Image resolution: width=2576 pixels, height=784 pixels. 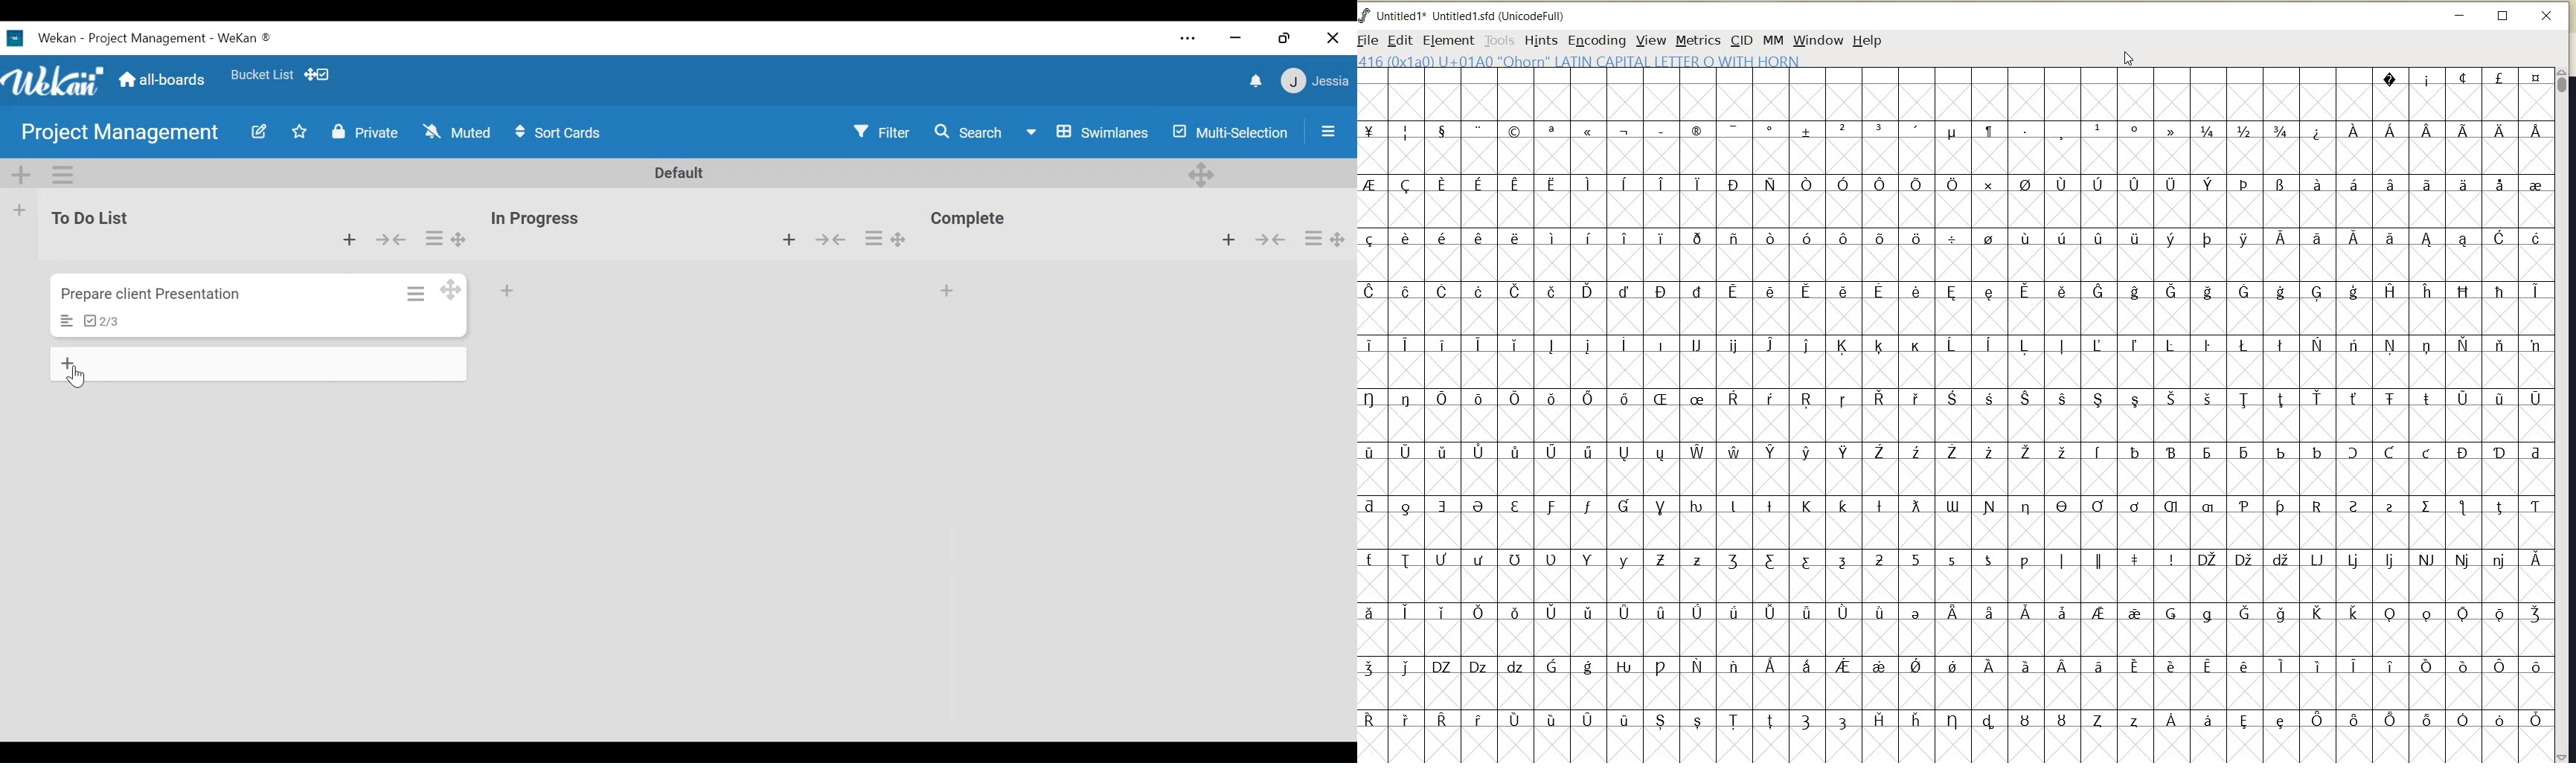 I want to click on HINTS, so click(x=1540, y=41).